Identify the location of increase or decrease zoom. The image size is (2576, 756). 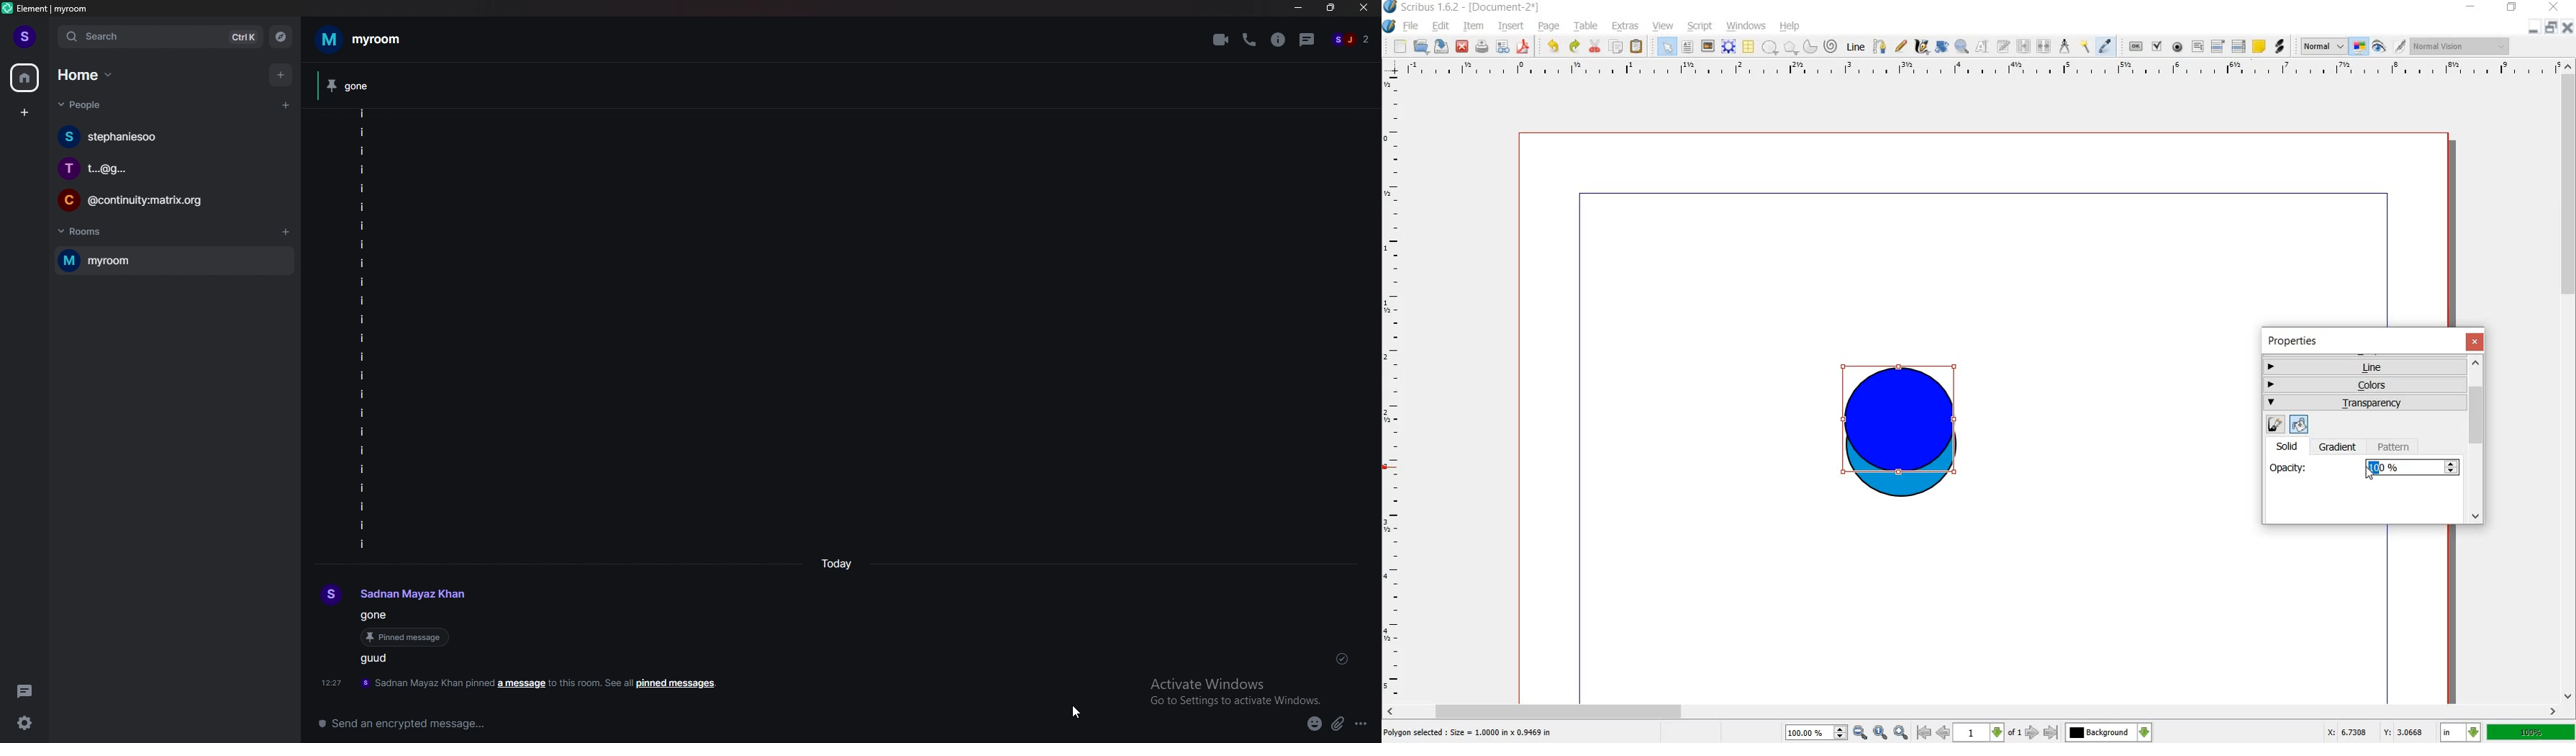
(1840, 732).